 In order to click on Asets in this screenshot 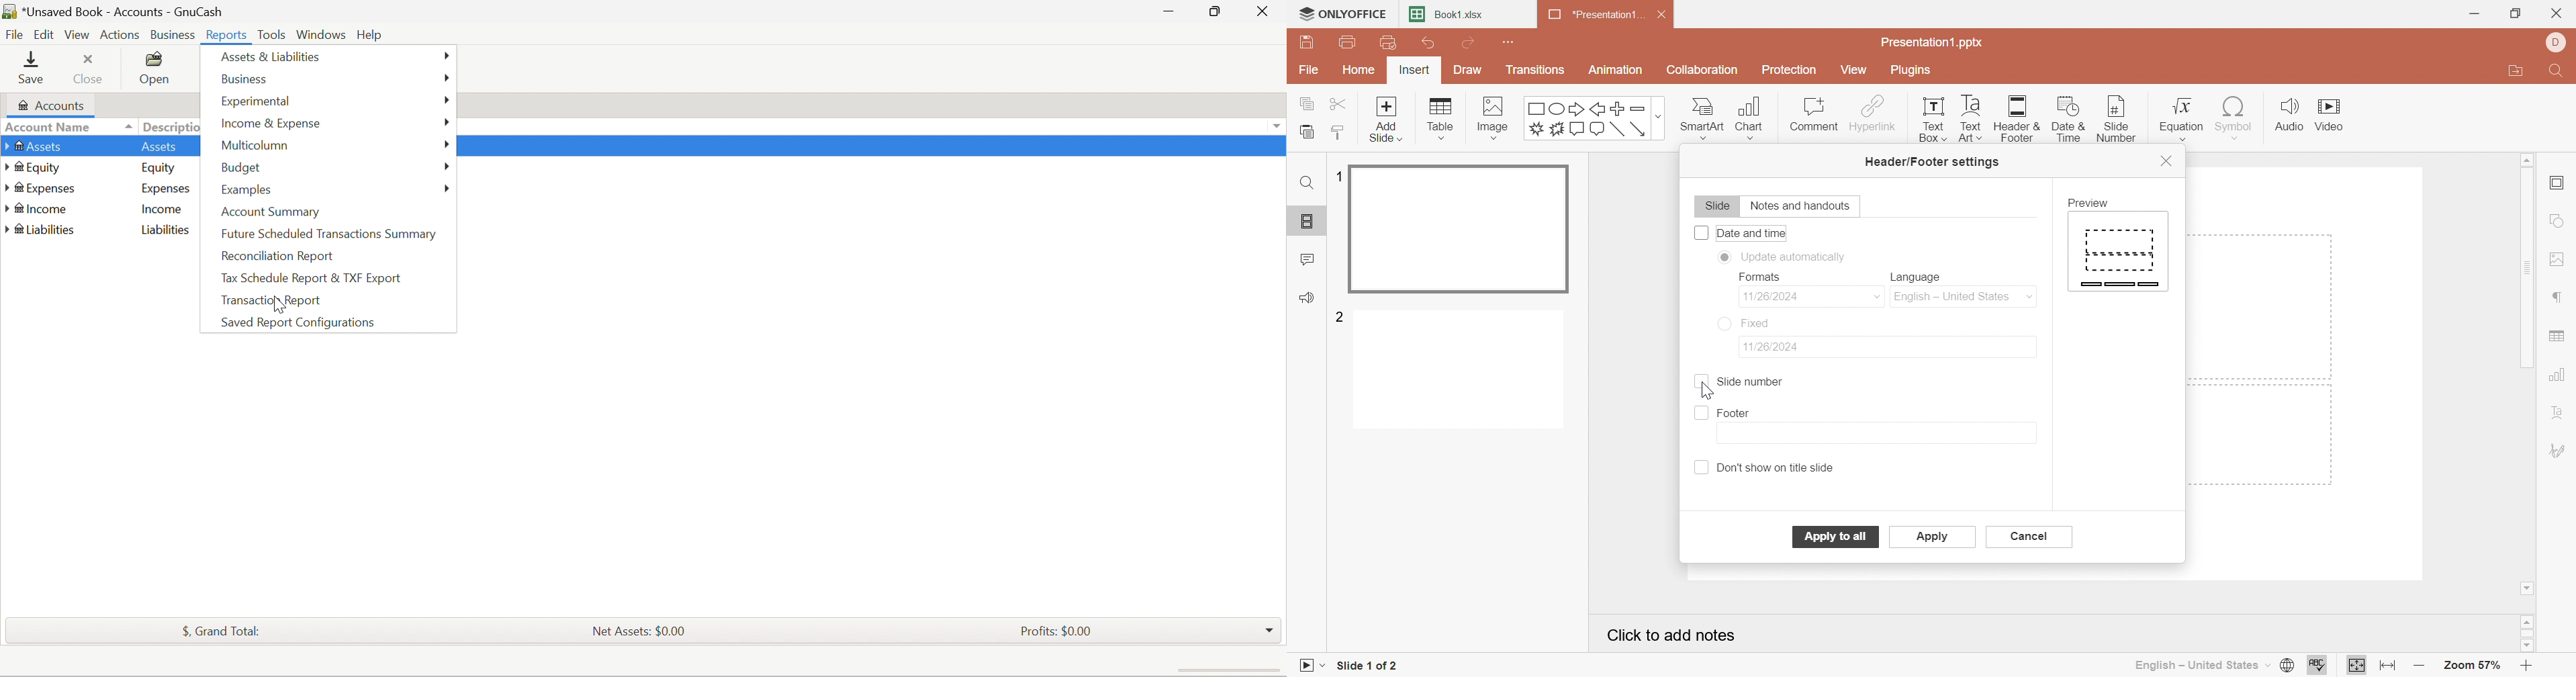, I will do `click(160, 148)`.